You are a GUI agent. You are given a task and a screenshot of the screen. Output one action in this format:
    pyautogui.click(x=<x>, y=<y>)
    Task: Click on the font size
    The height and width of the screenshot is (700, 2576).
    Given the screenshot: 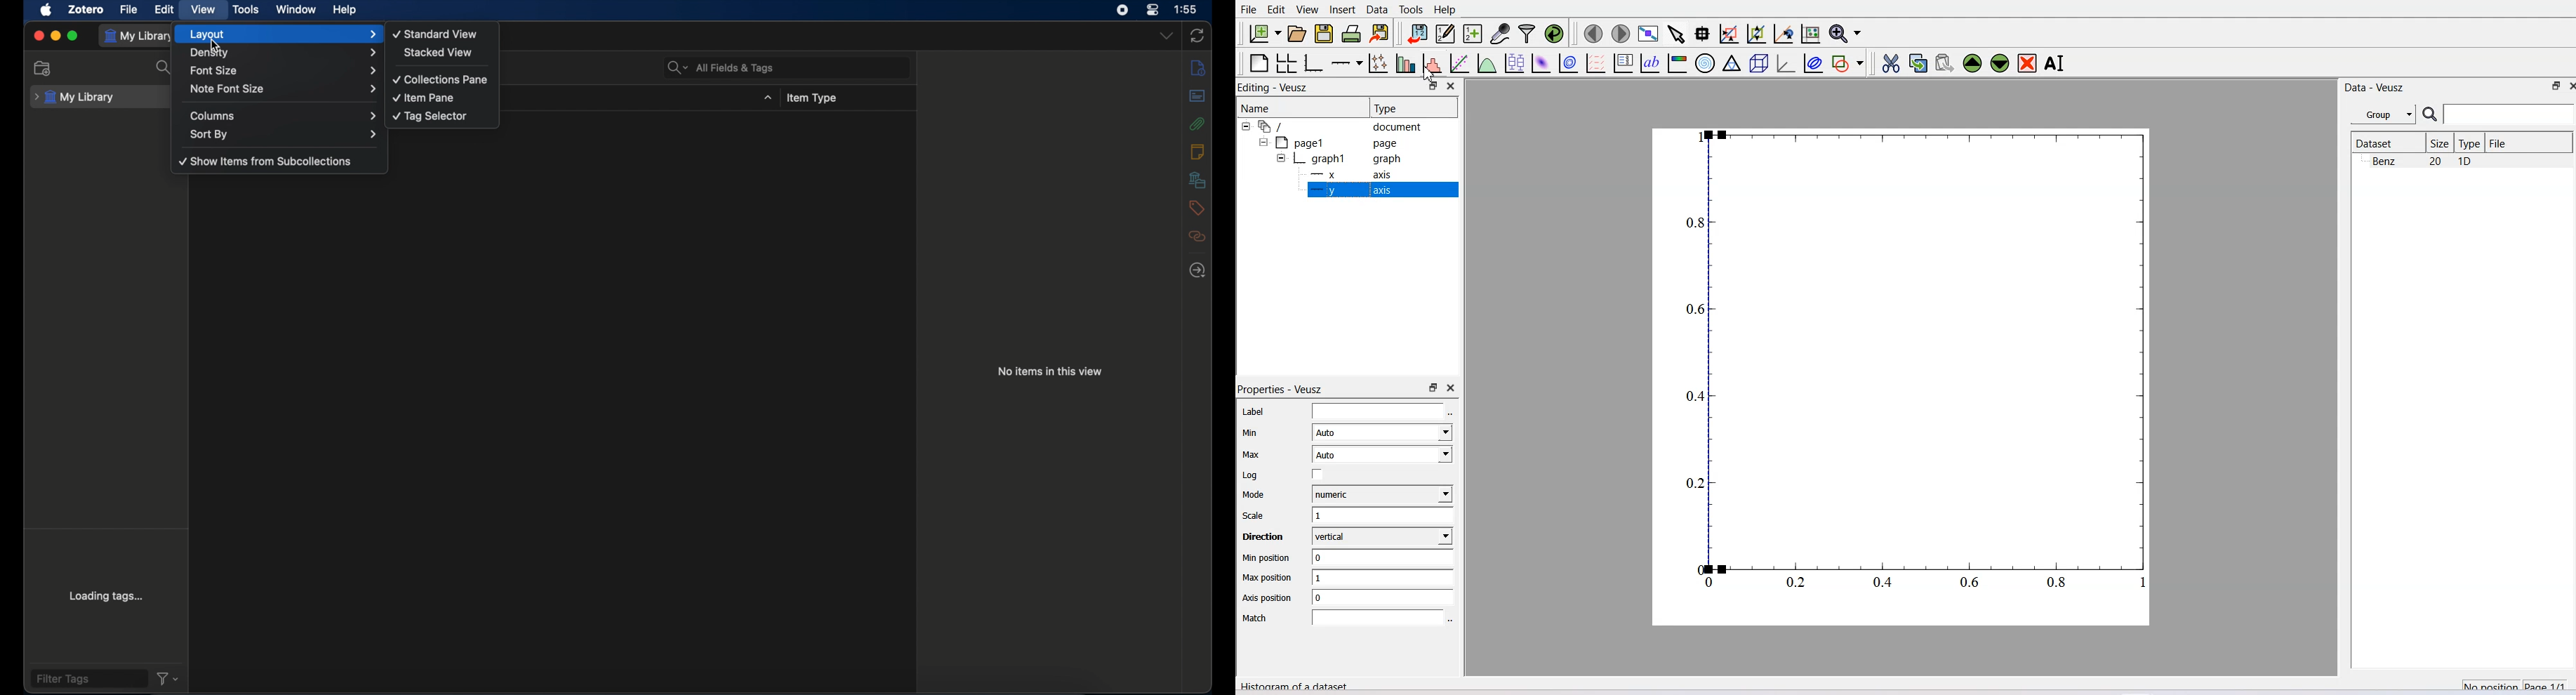 What is the action you would take?
    pyautogui.click(x=283, y=71)
    